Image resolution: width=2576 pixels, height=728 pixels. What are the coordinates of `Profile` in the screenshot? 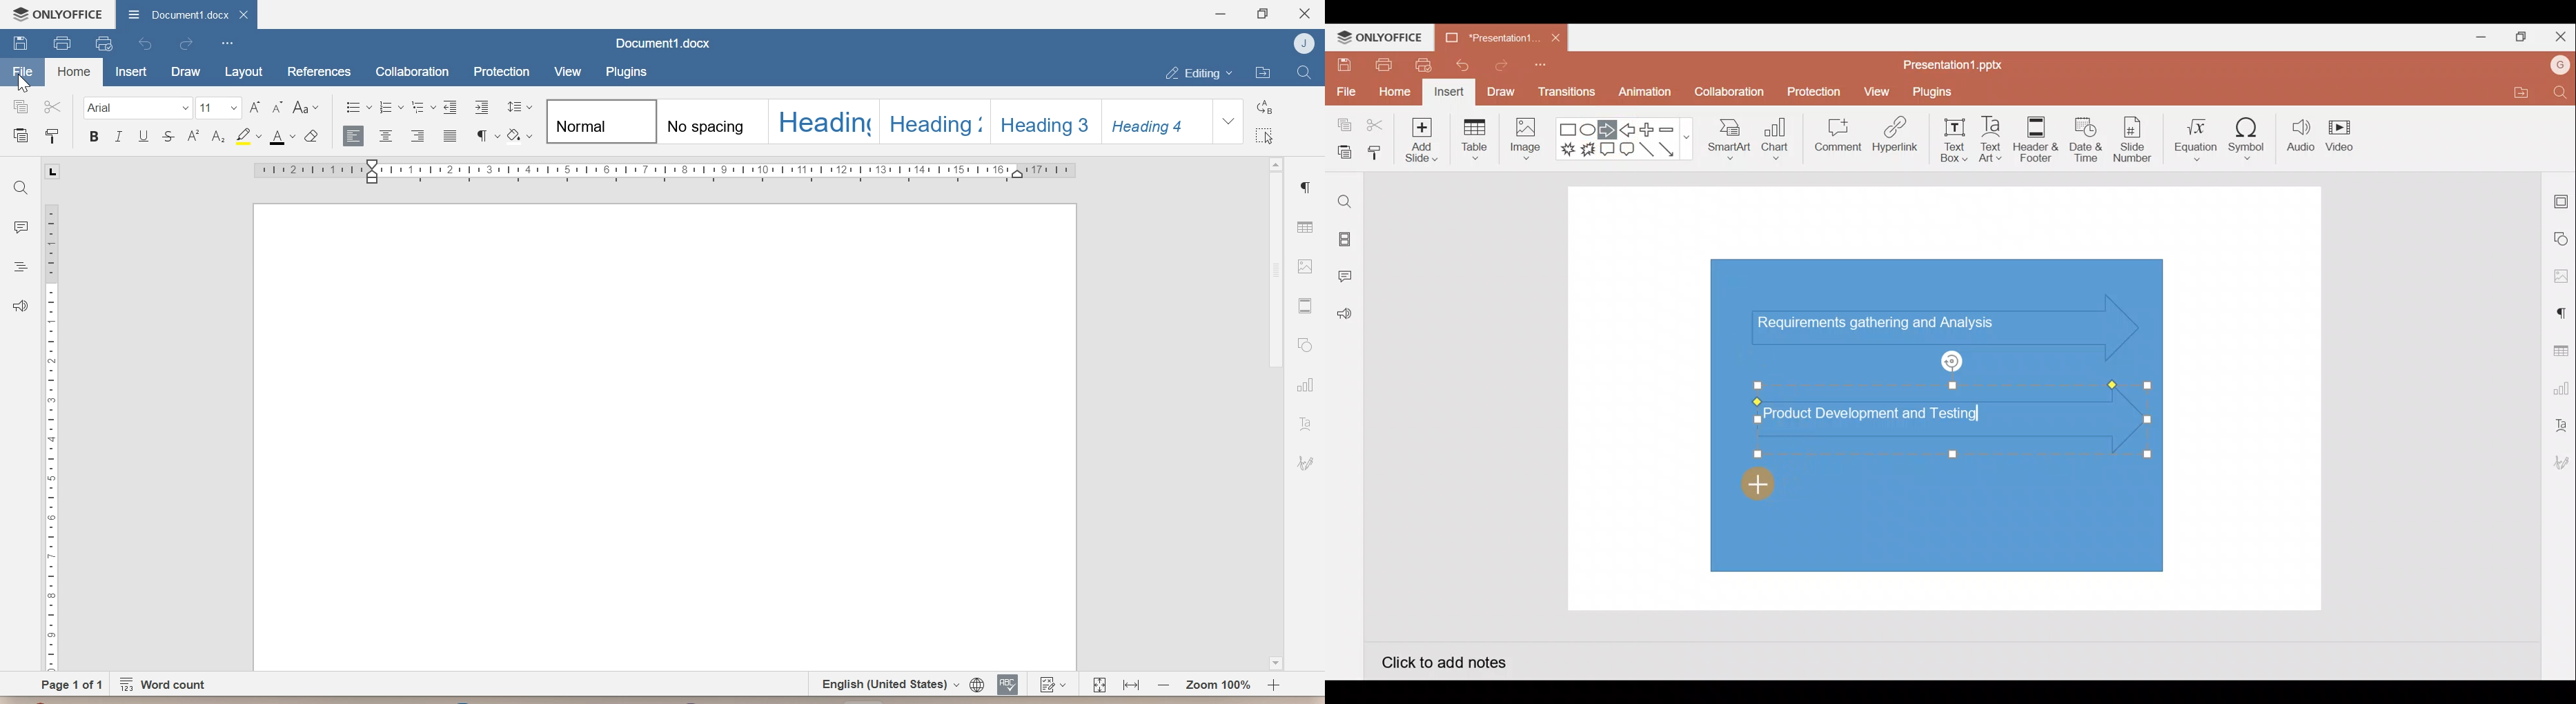 It's located at (1301, 43).